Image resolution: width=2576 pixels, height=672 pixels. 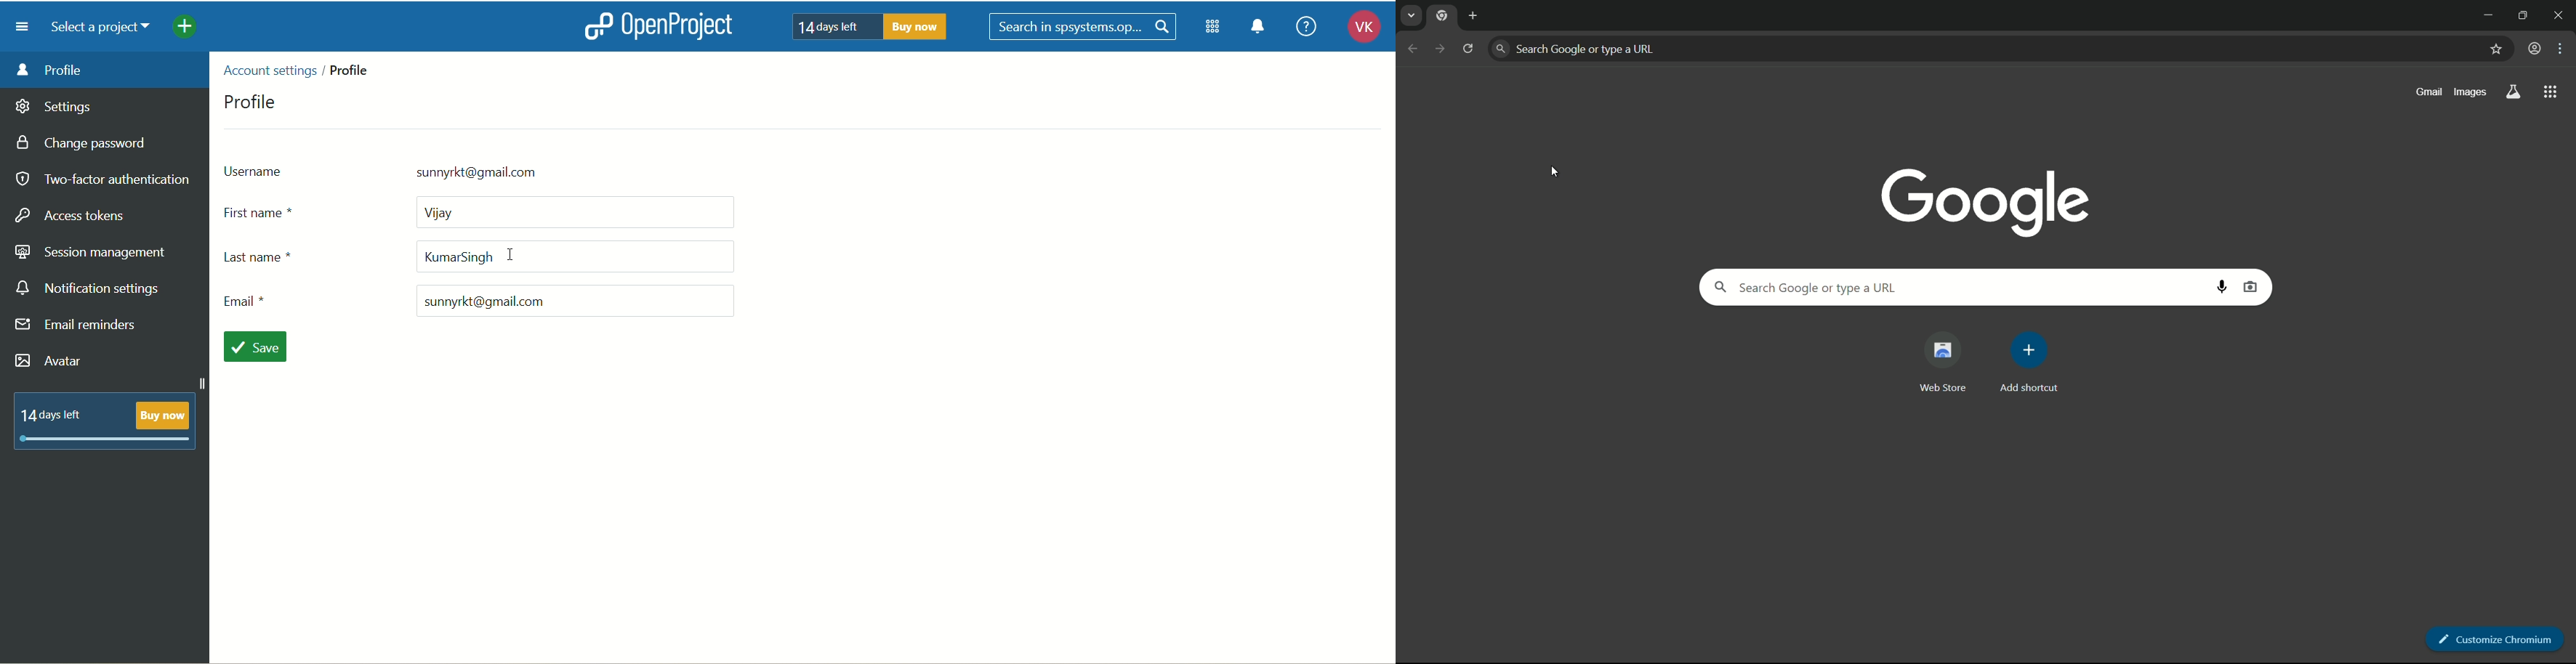 I want to click on images, so click(x=2468, y=92).